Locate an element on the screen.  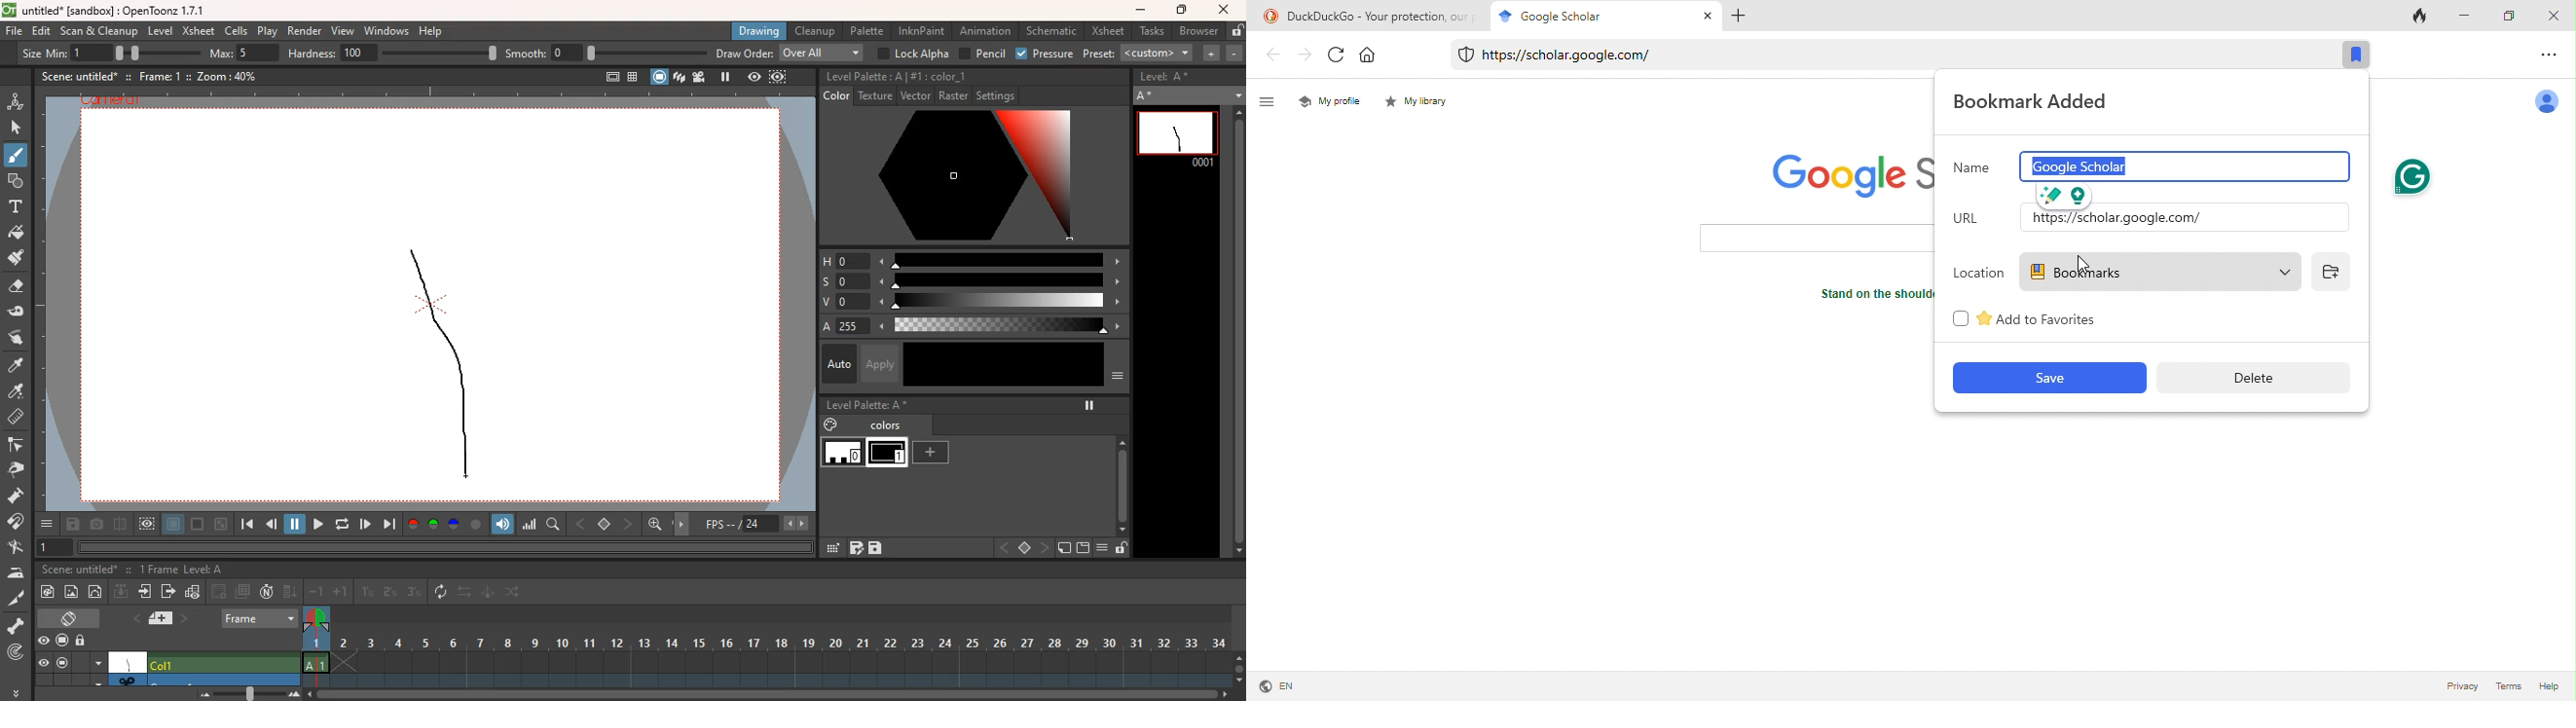
pause is located at coordinates (296, 523).